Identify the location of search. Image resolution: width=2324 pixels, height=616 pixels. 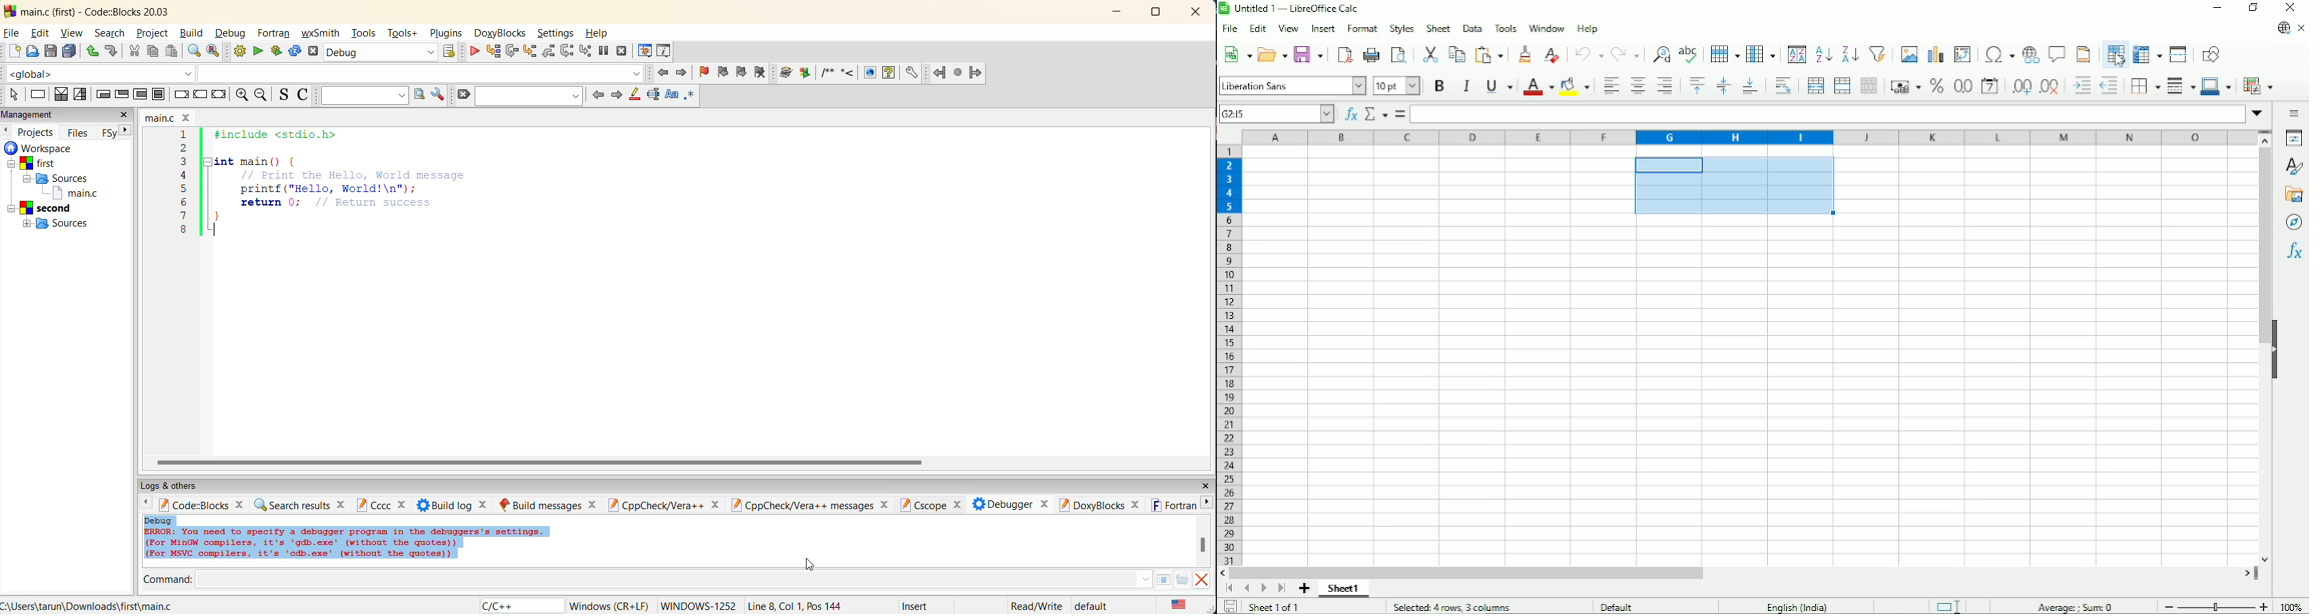
(112, 33).